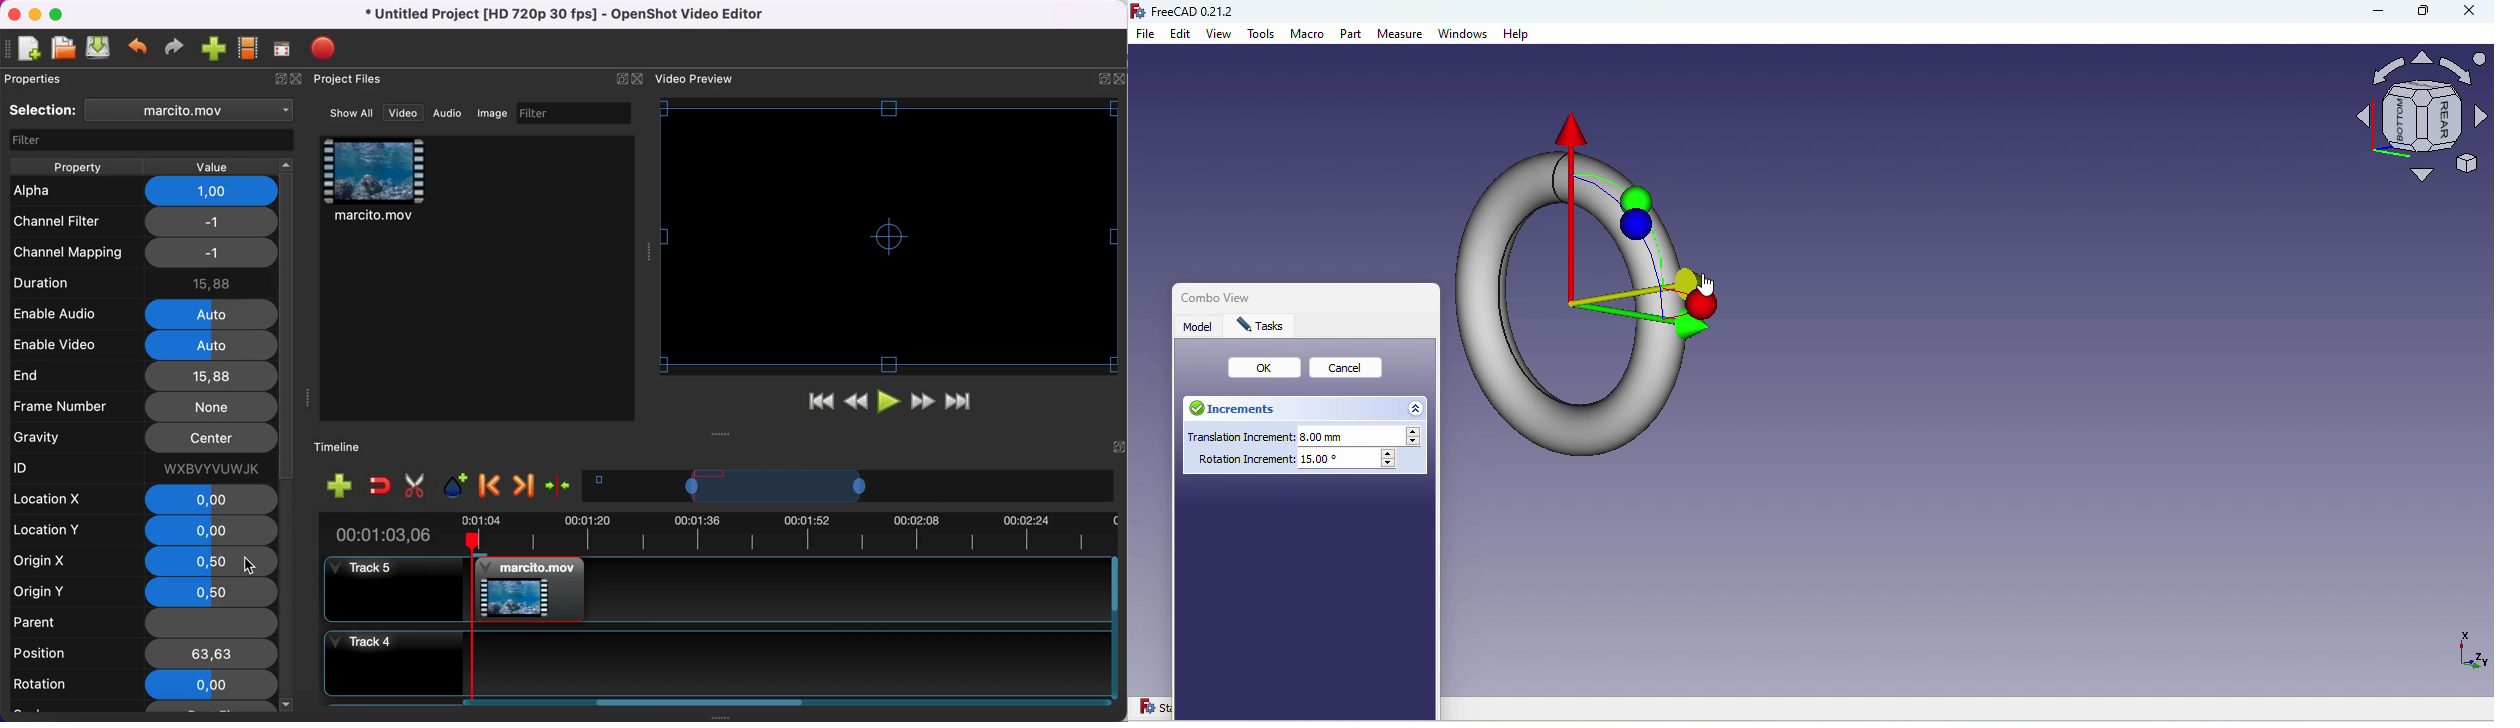 The image size is (2520, 728). I want to click on alpha 1, so click(146, 191).